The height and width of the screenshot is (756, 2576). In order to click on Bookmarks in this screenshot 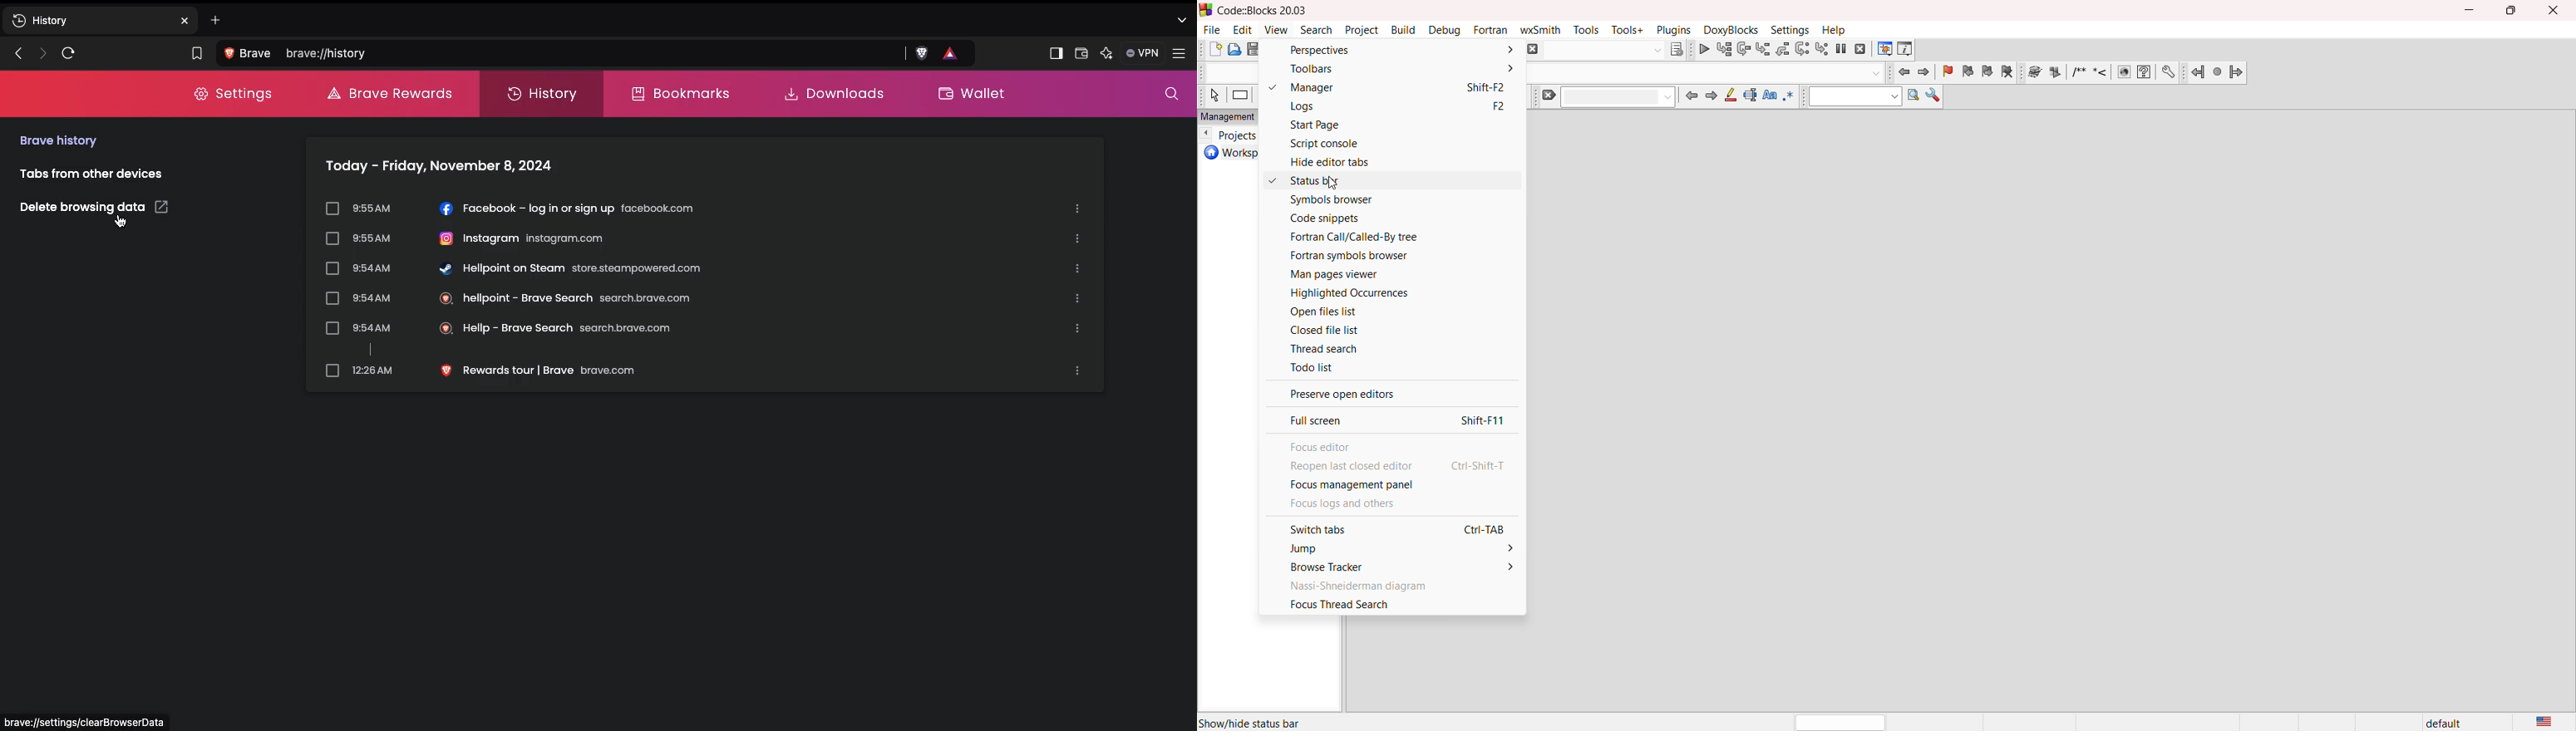, I will do `click(685, 93)`.